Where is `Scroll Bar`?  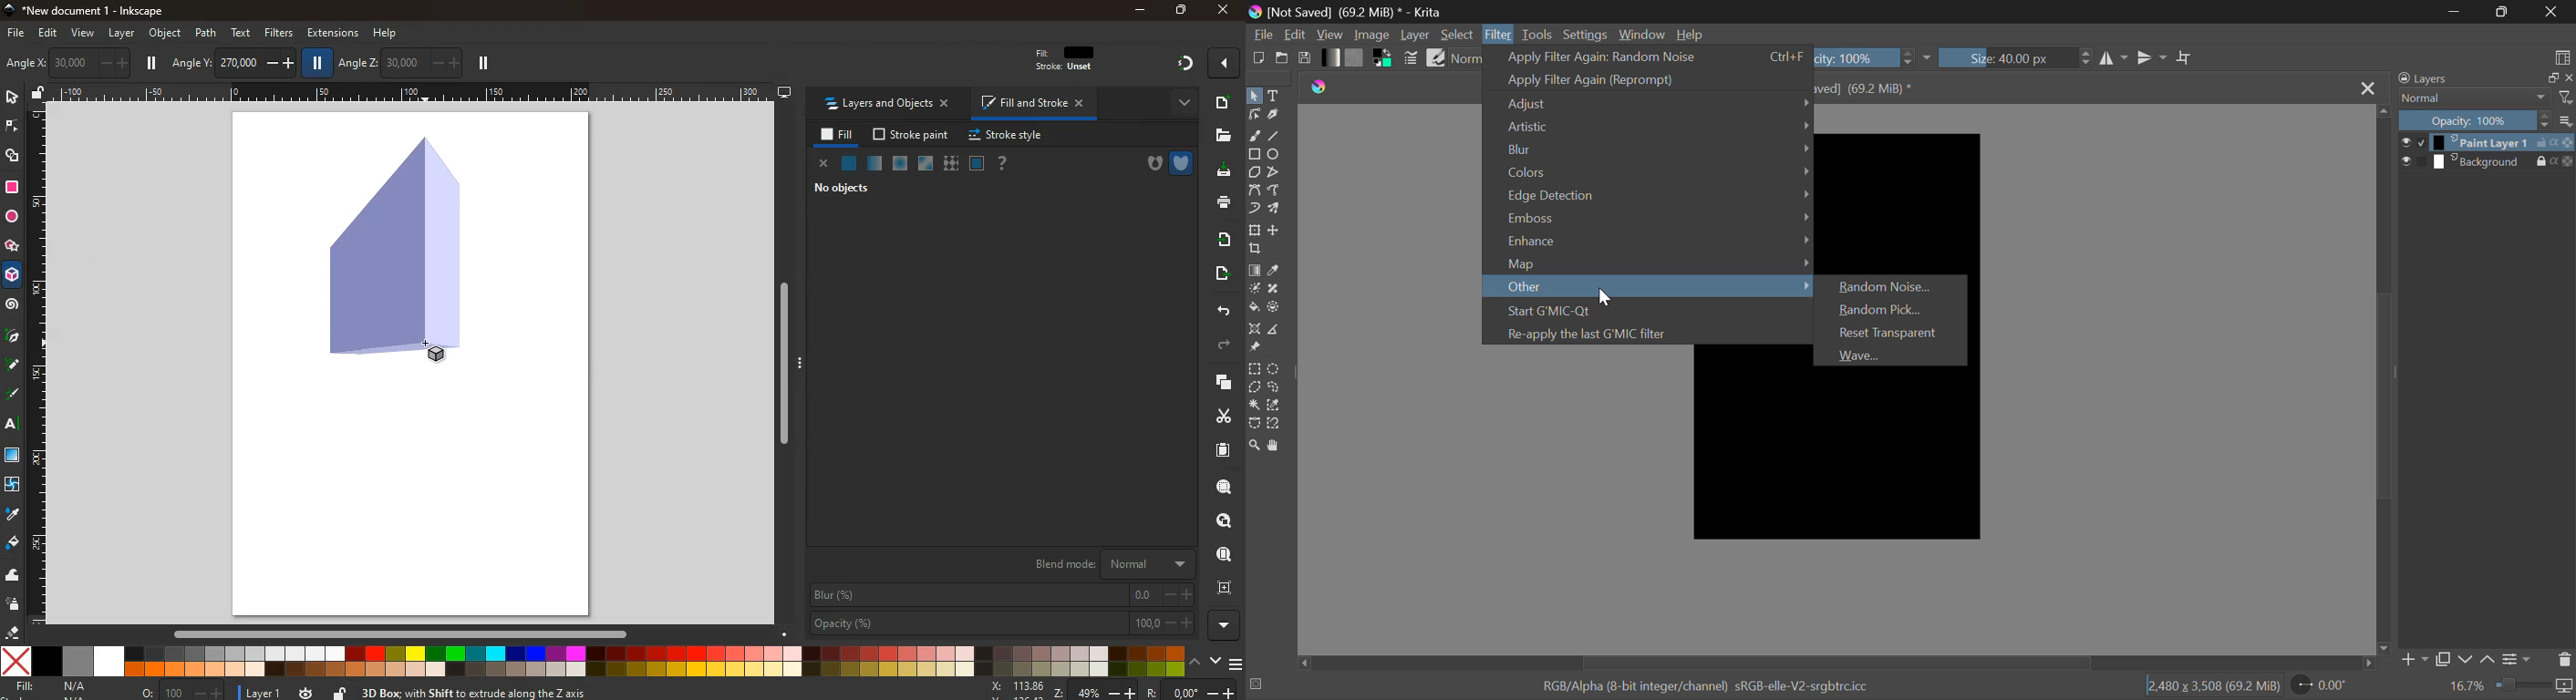 Scroll Bar is located at coordinates (1834, 663).